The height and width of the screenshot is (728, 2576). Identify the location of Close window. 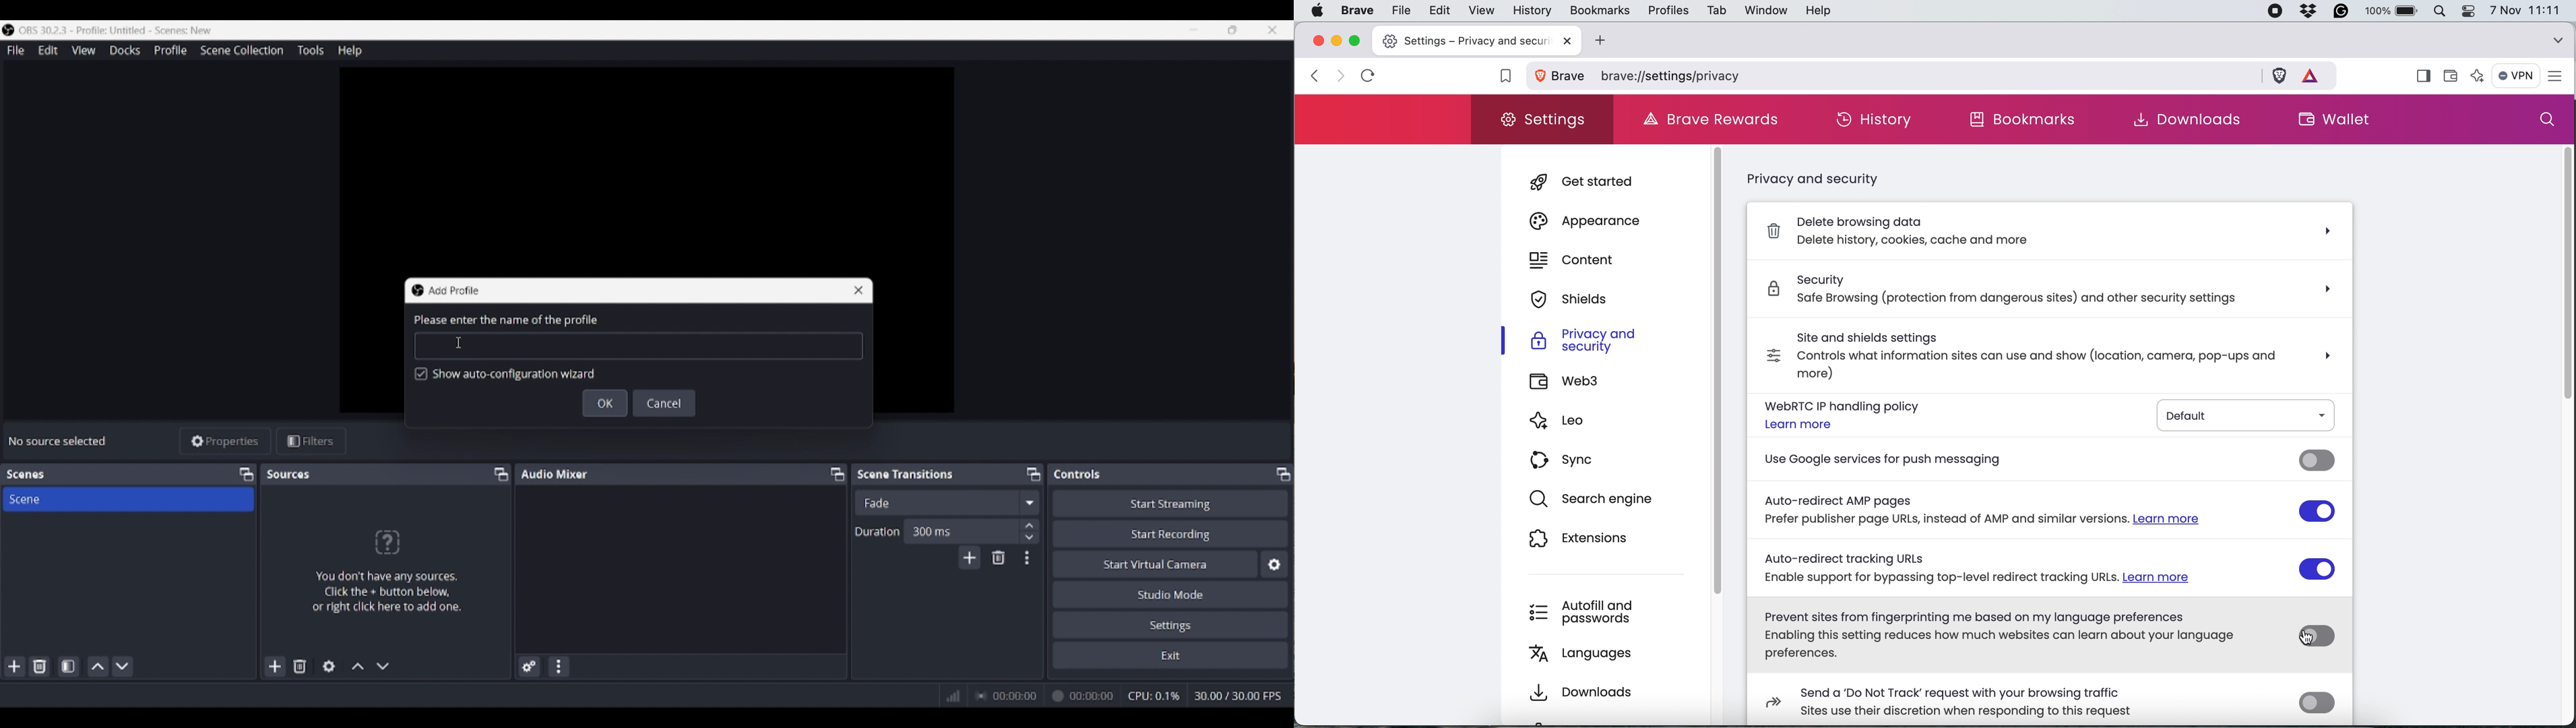
(858, 291).